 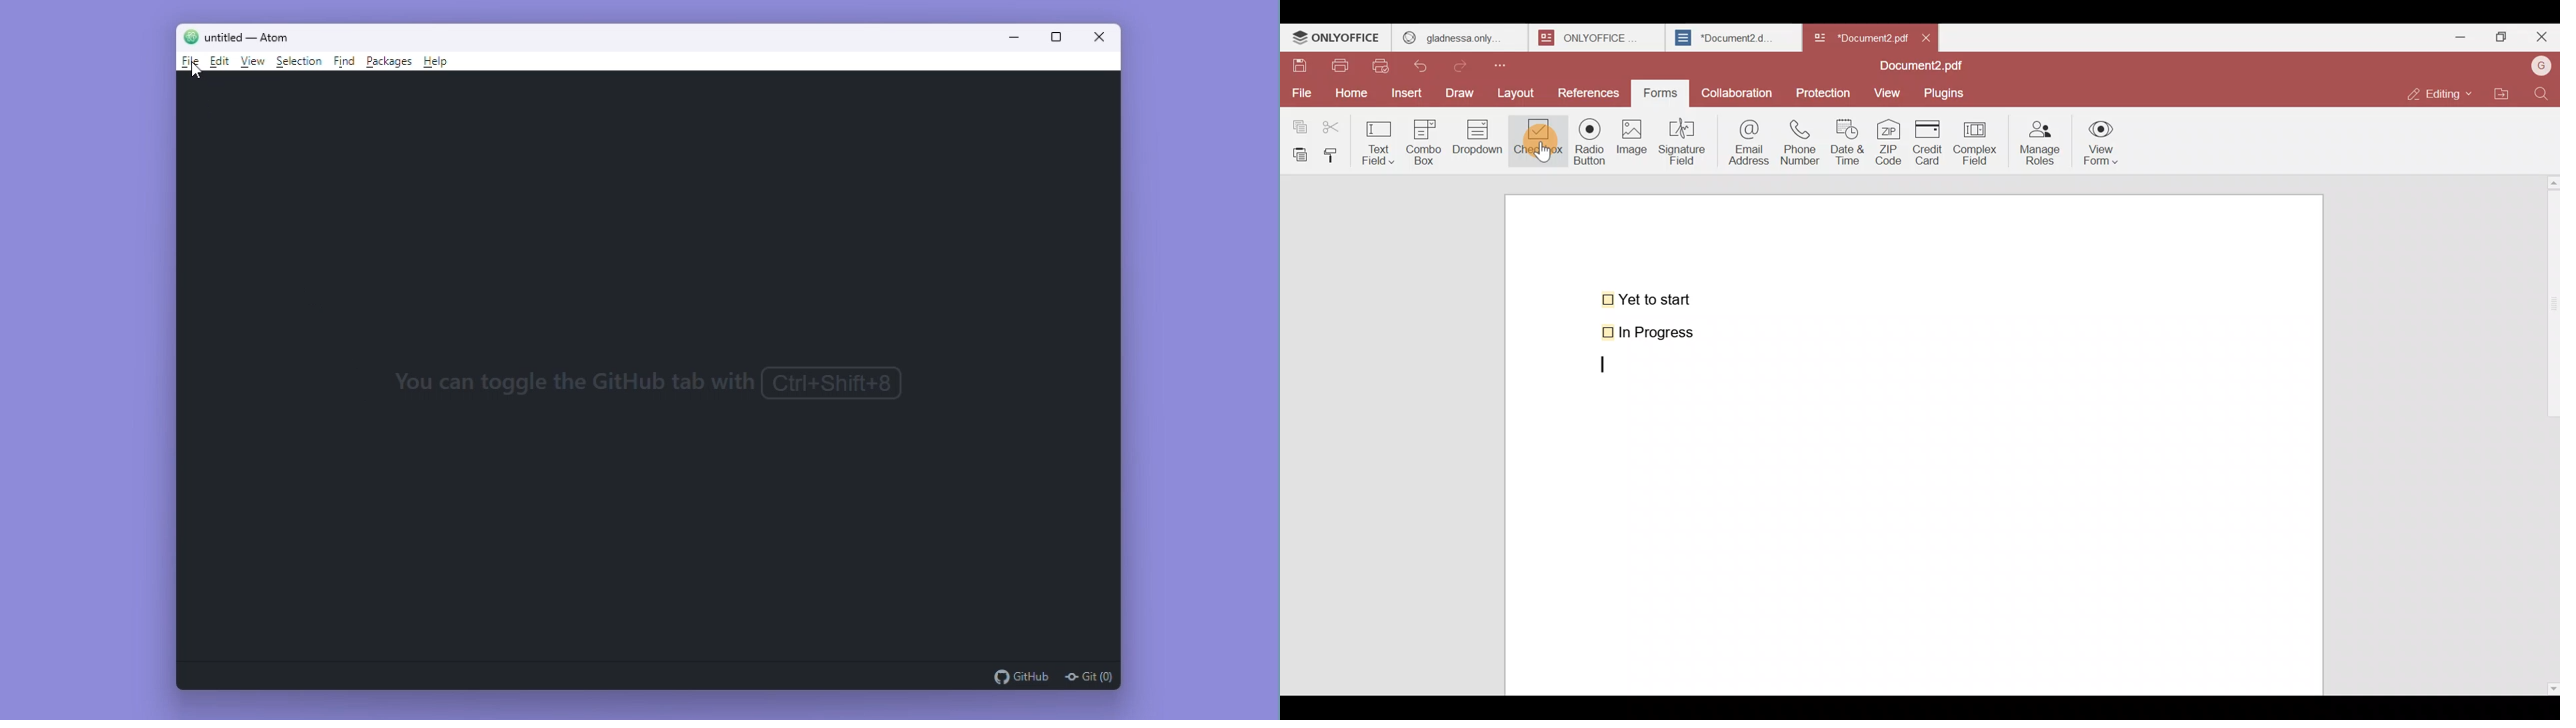 I want to click on Combo box, so click(x=1423, y=140).